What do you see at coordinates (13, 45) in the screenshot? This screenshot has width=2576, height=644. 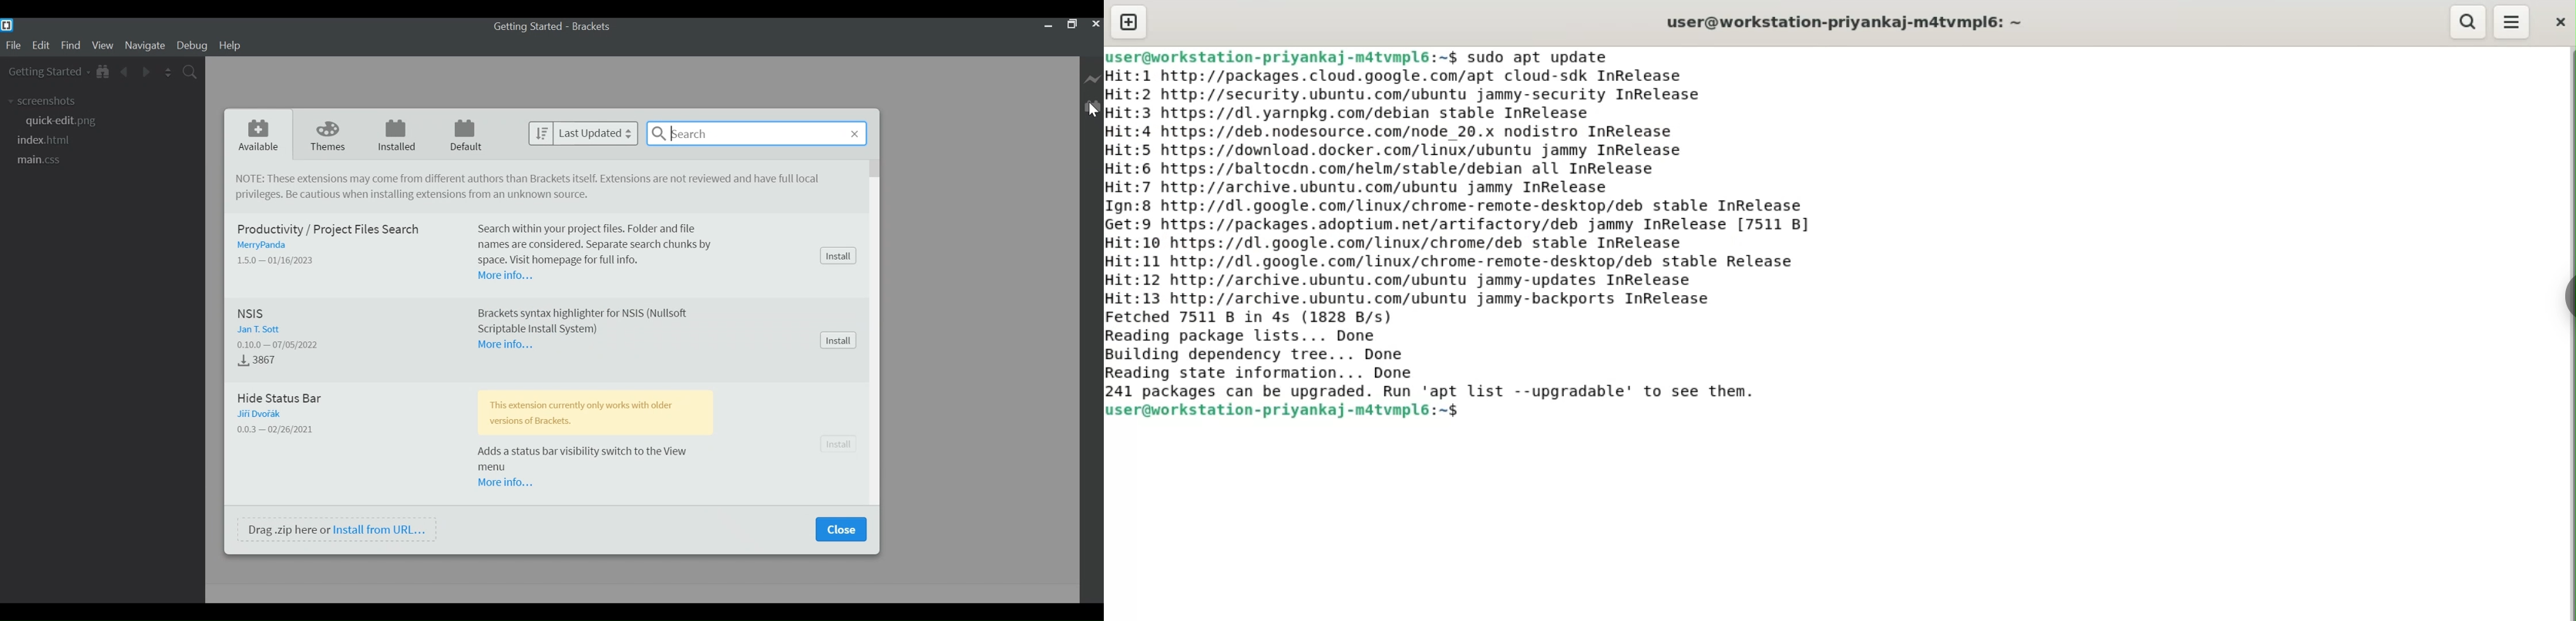 I see `File` at bounding box center [13, 45].